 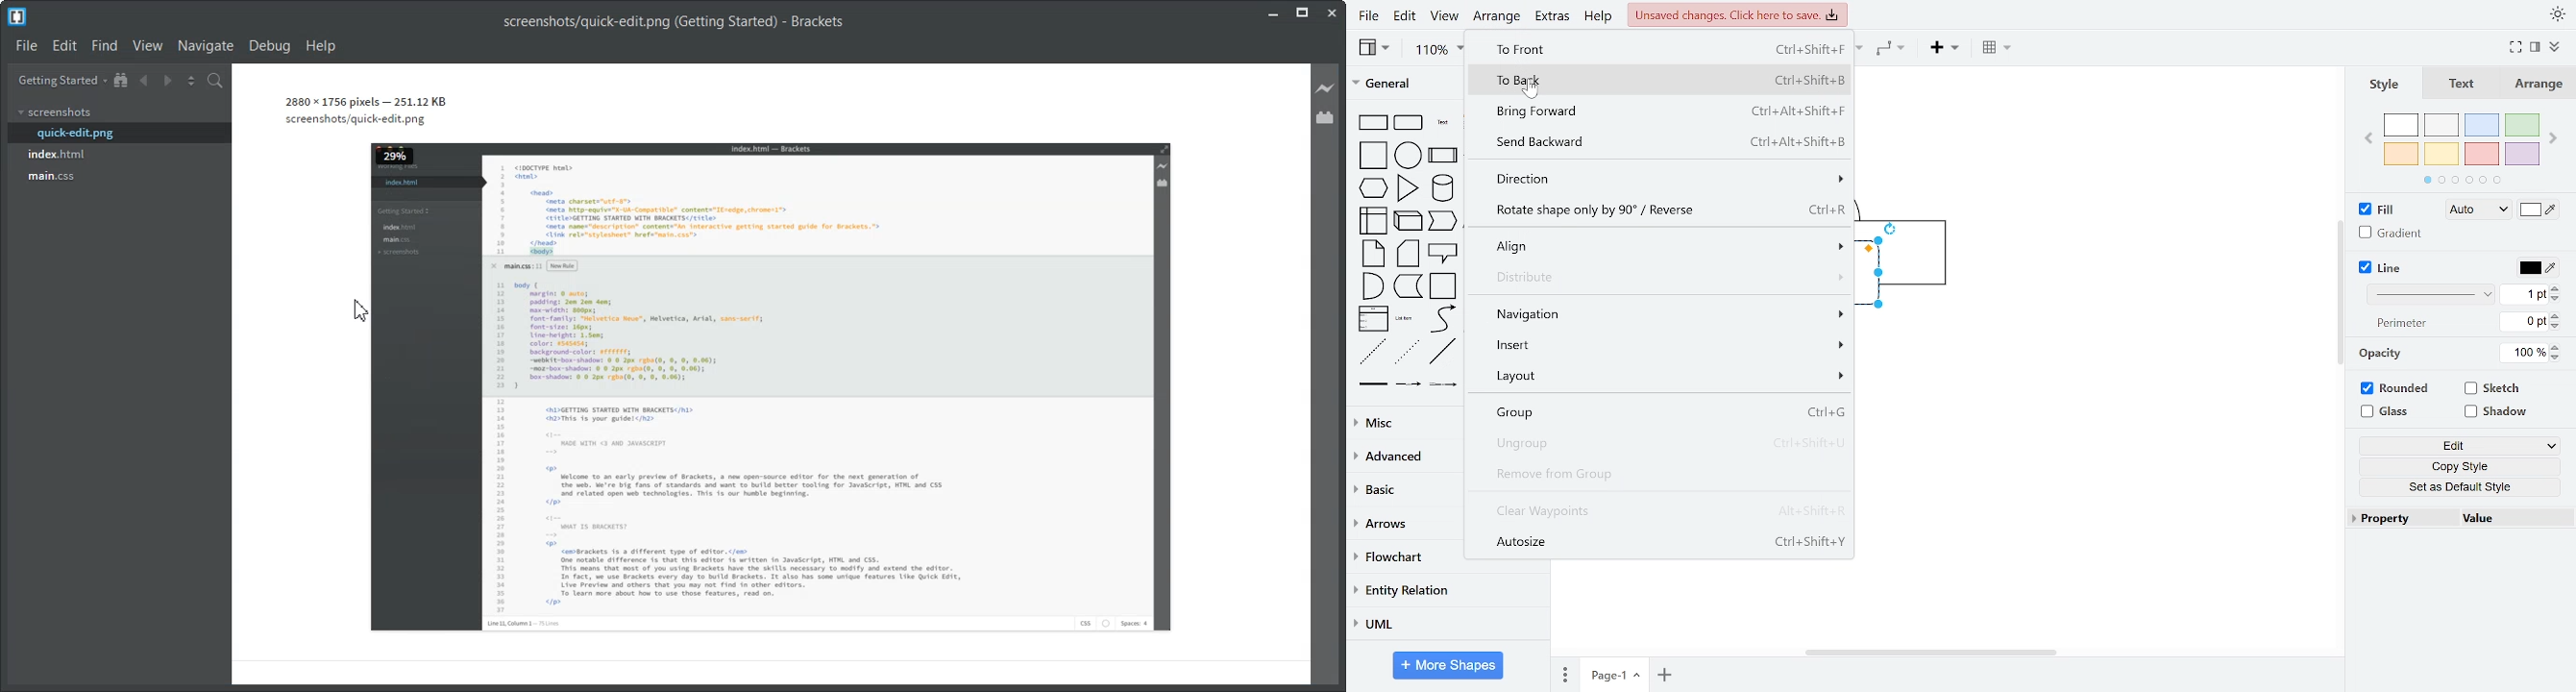 I want to click on Bring forward, so click(x=1666, y=111).